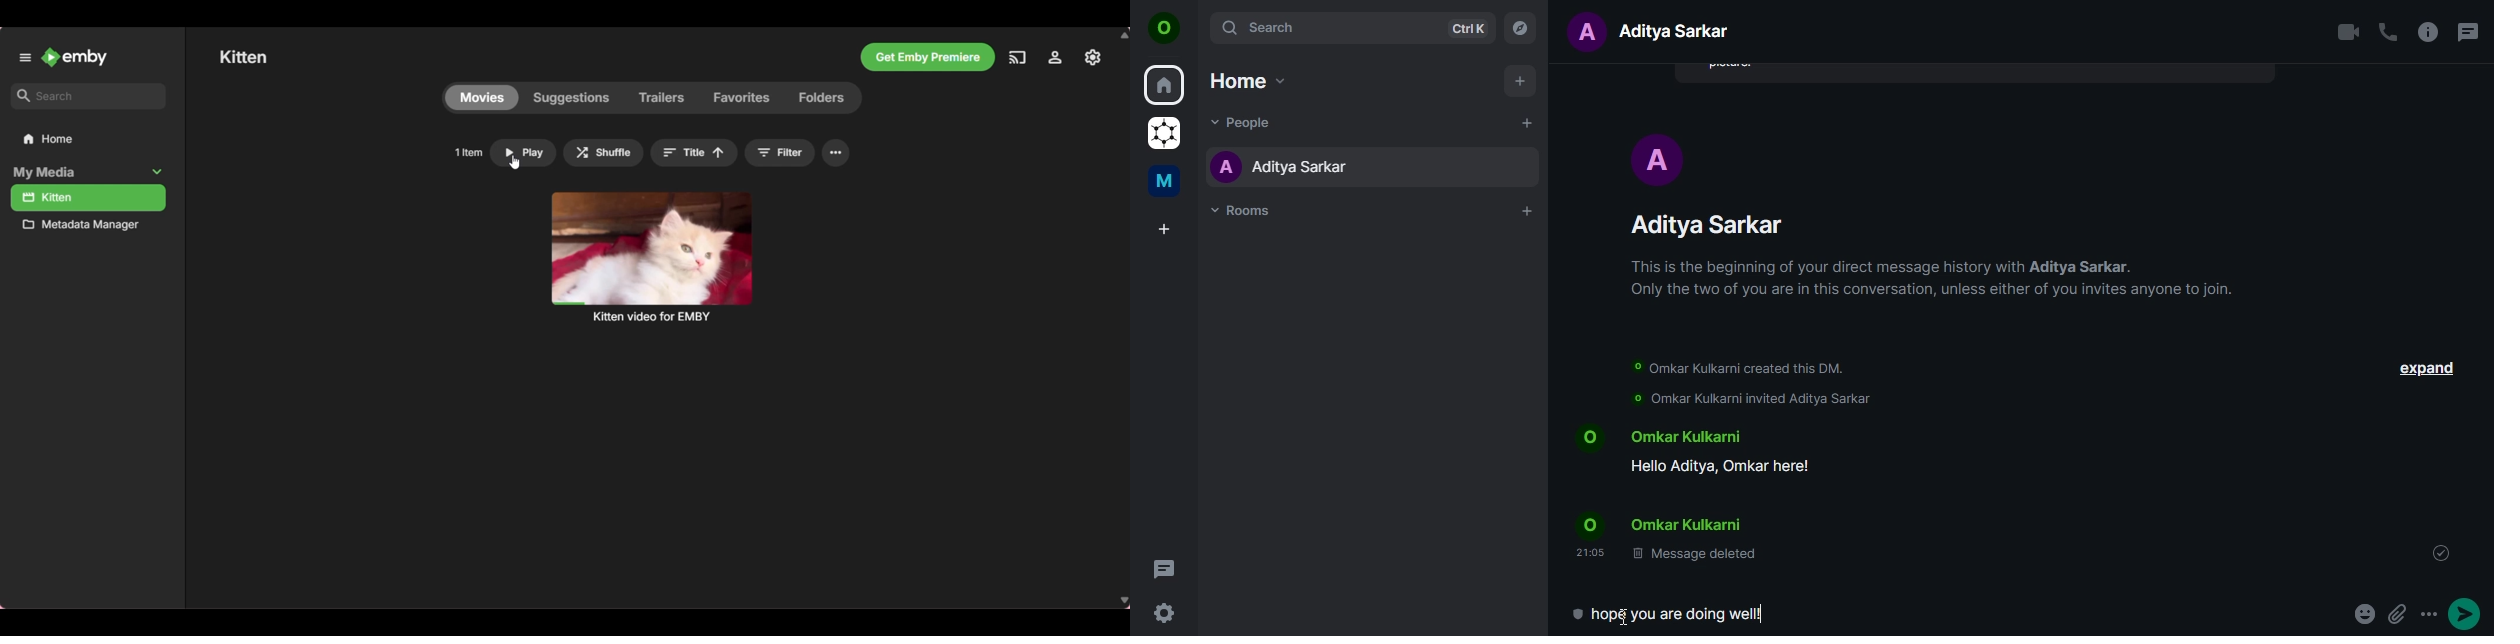 The image size is (2520, 644). Describe the element at coordinates (1168, 570) in the screenshot. I see `threads` at that location.